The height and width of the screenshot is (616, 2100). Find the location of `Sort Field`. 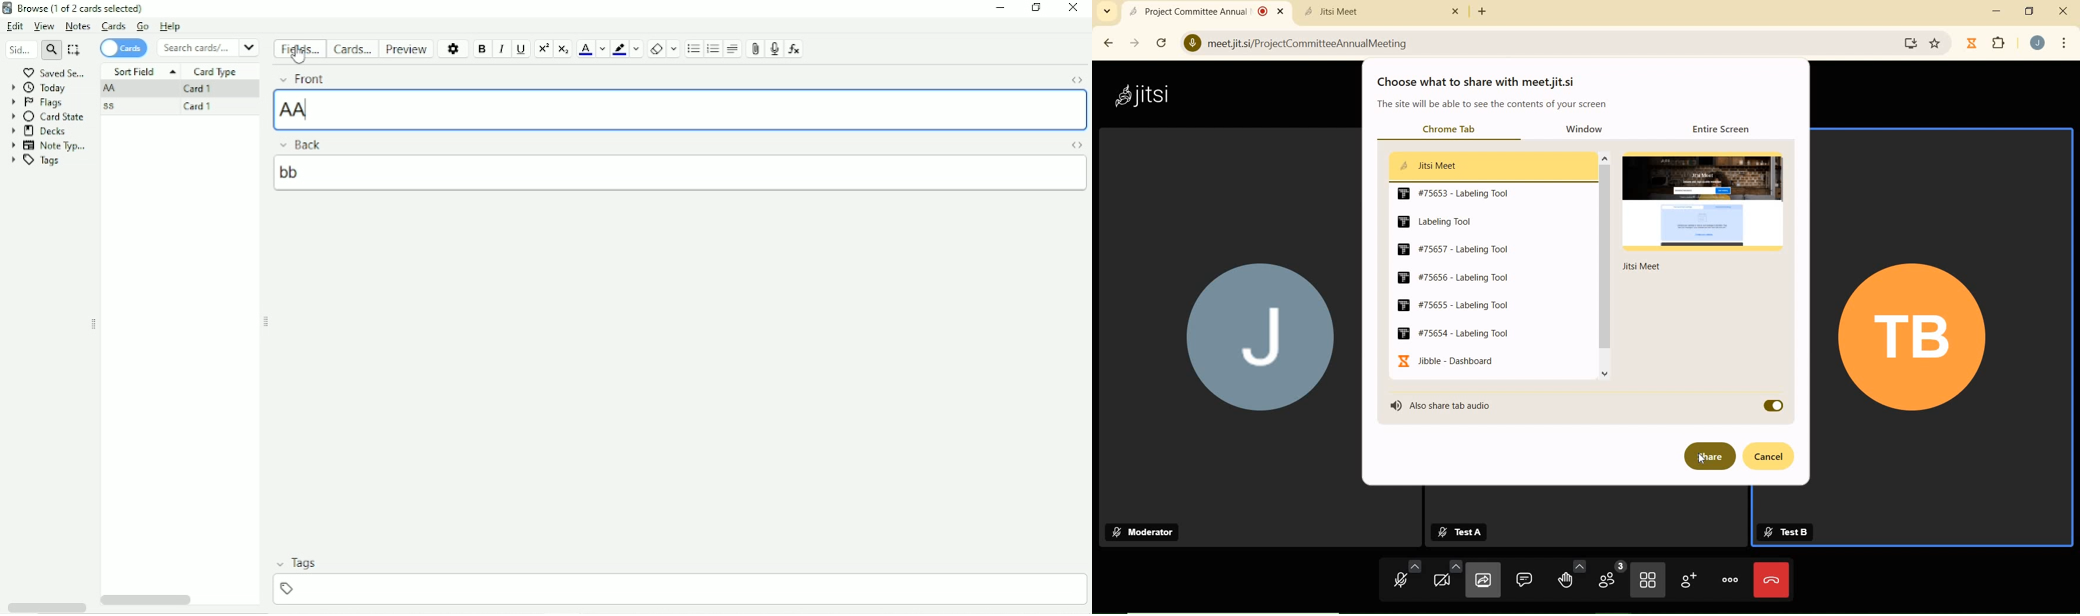

Sort Field is located at coordinates (144, 72).